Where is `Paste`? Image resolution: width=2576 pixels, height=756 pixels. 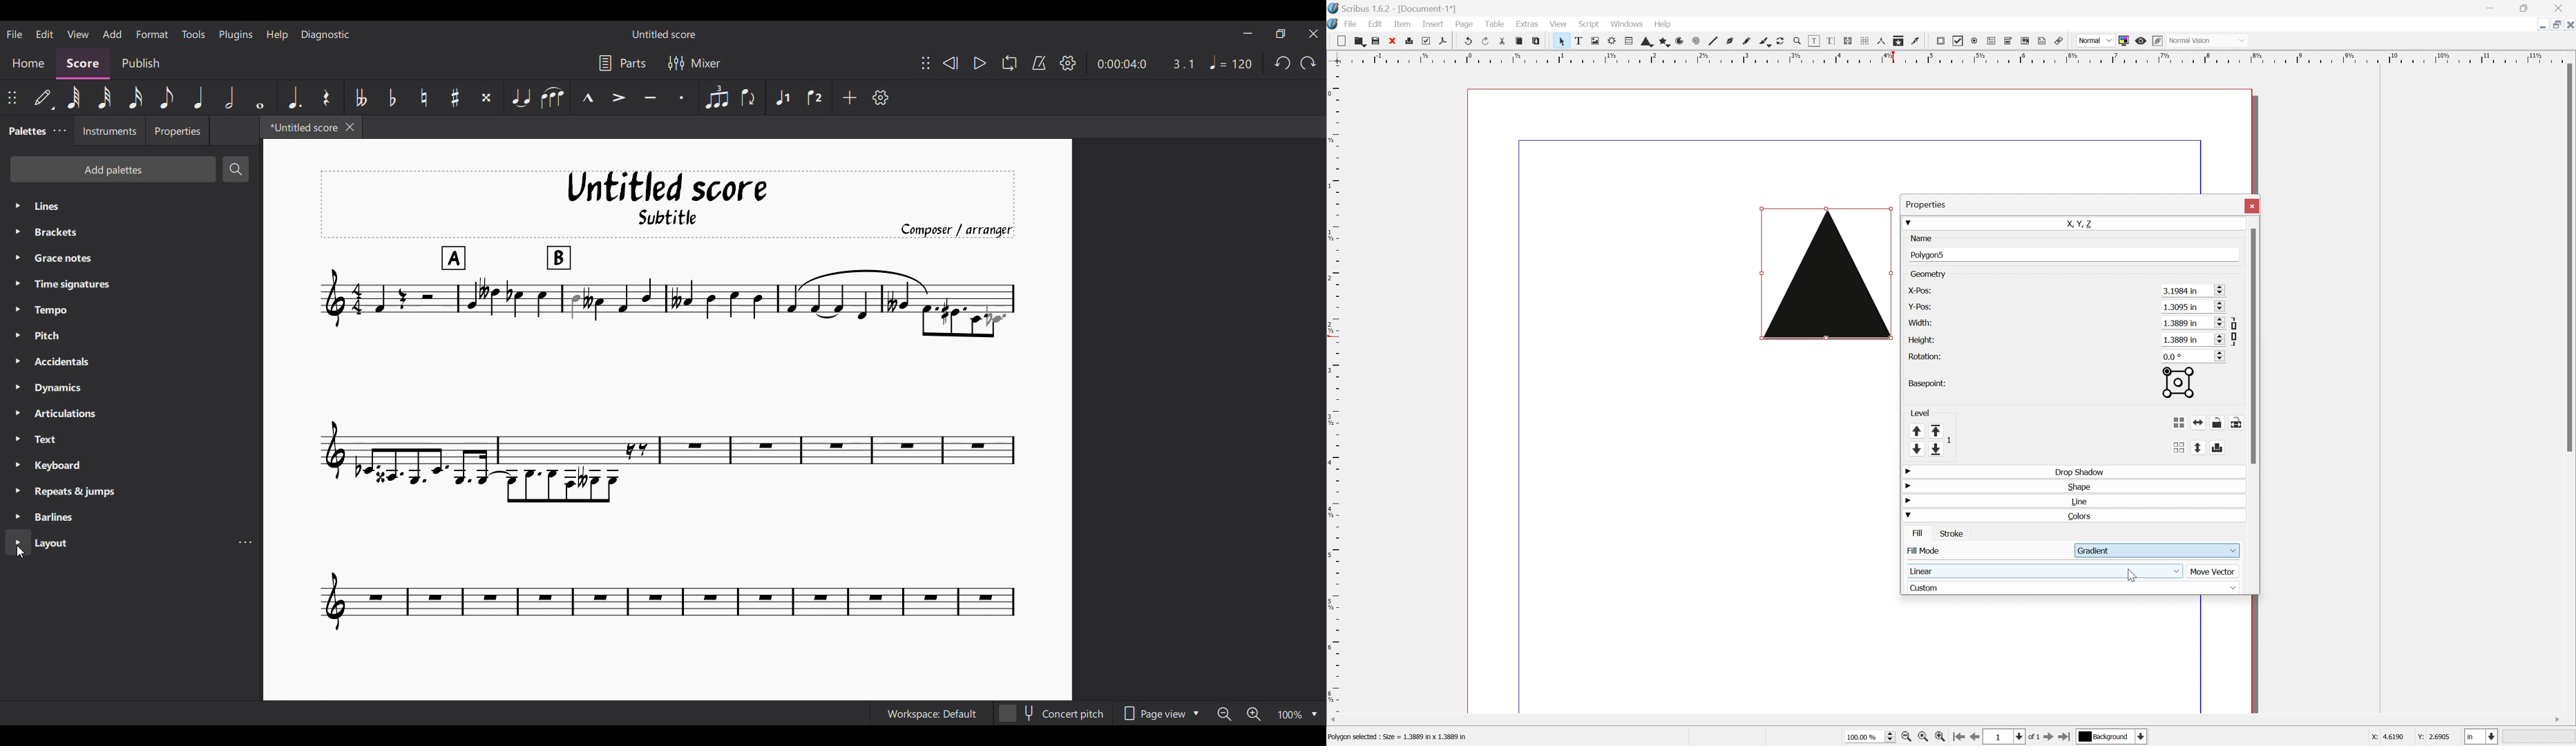 Paste is located at coordinates (1540, 41).